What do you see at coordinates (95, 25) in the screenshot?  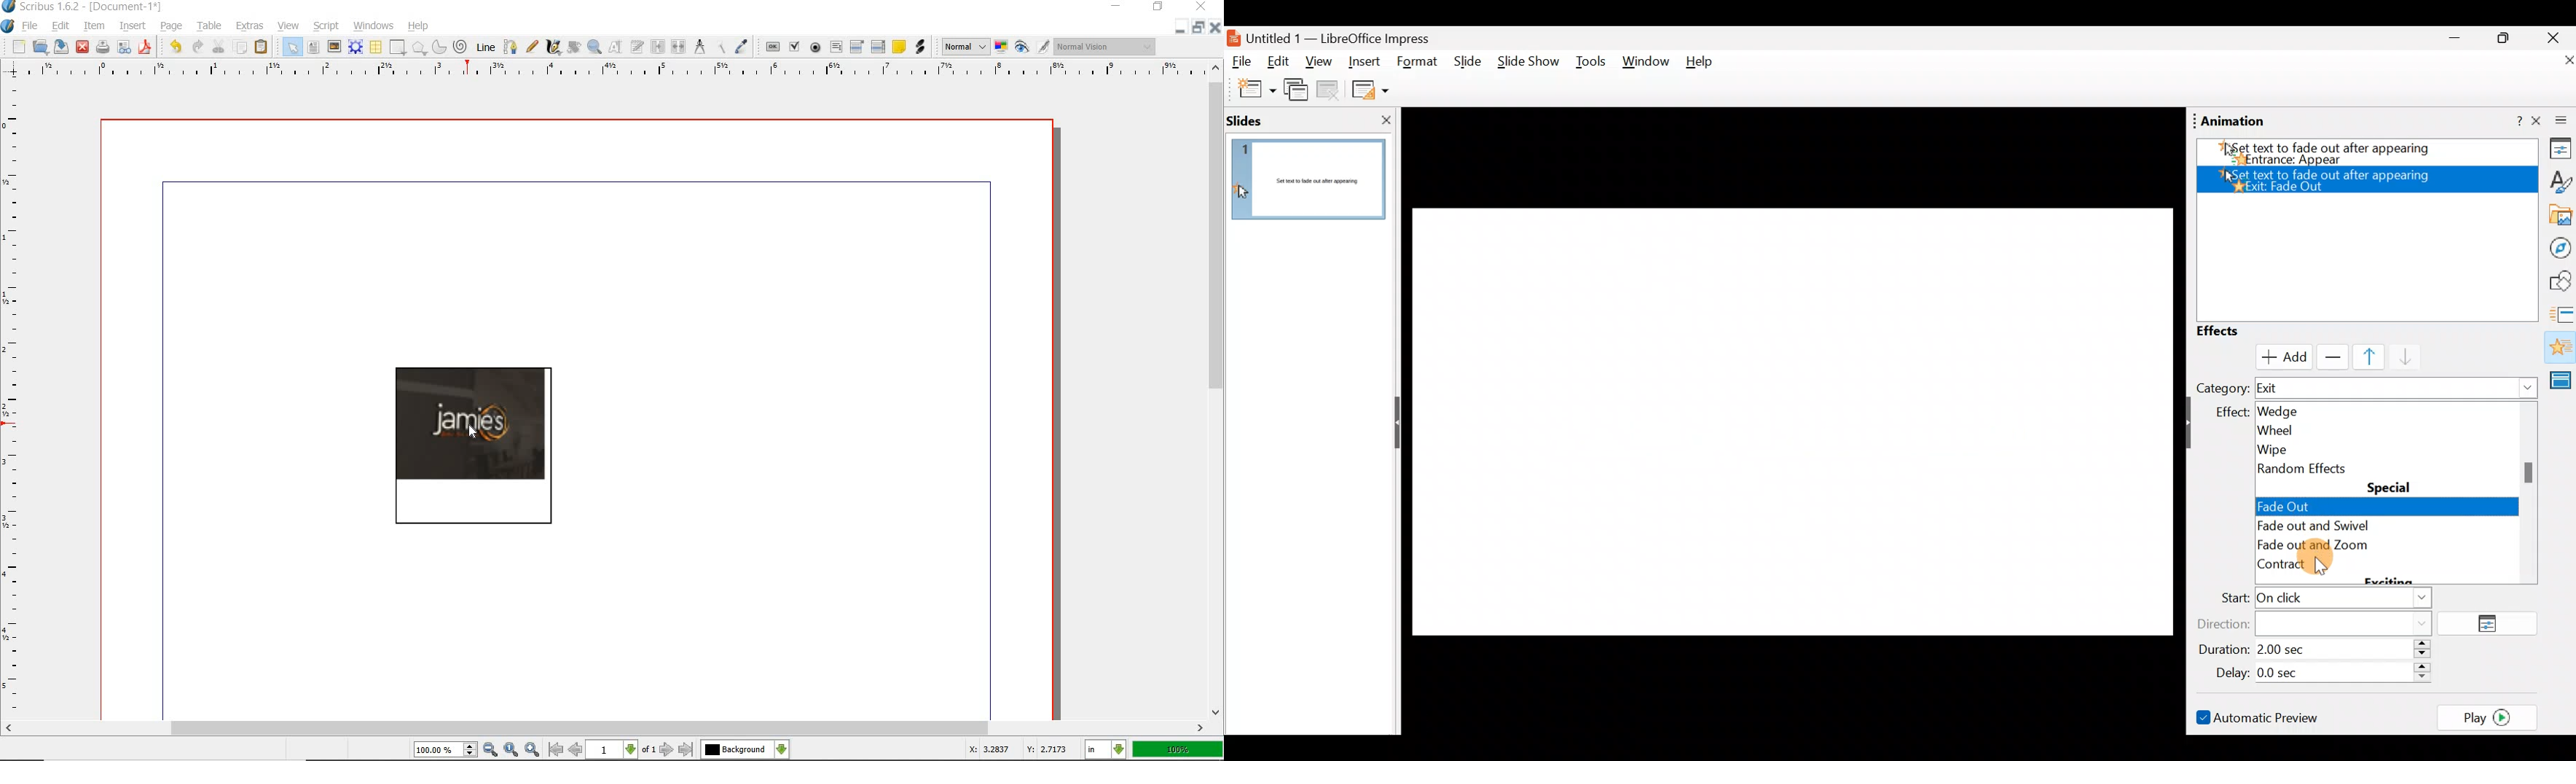 I see `item` at bounding box center [95, 25].